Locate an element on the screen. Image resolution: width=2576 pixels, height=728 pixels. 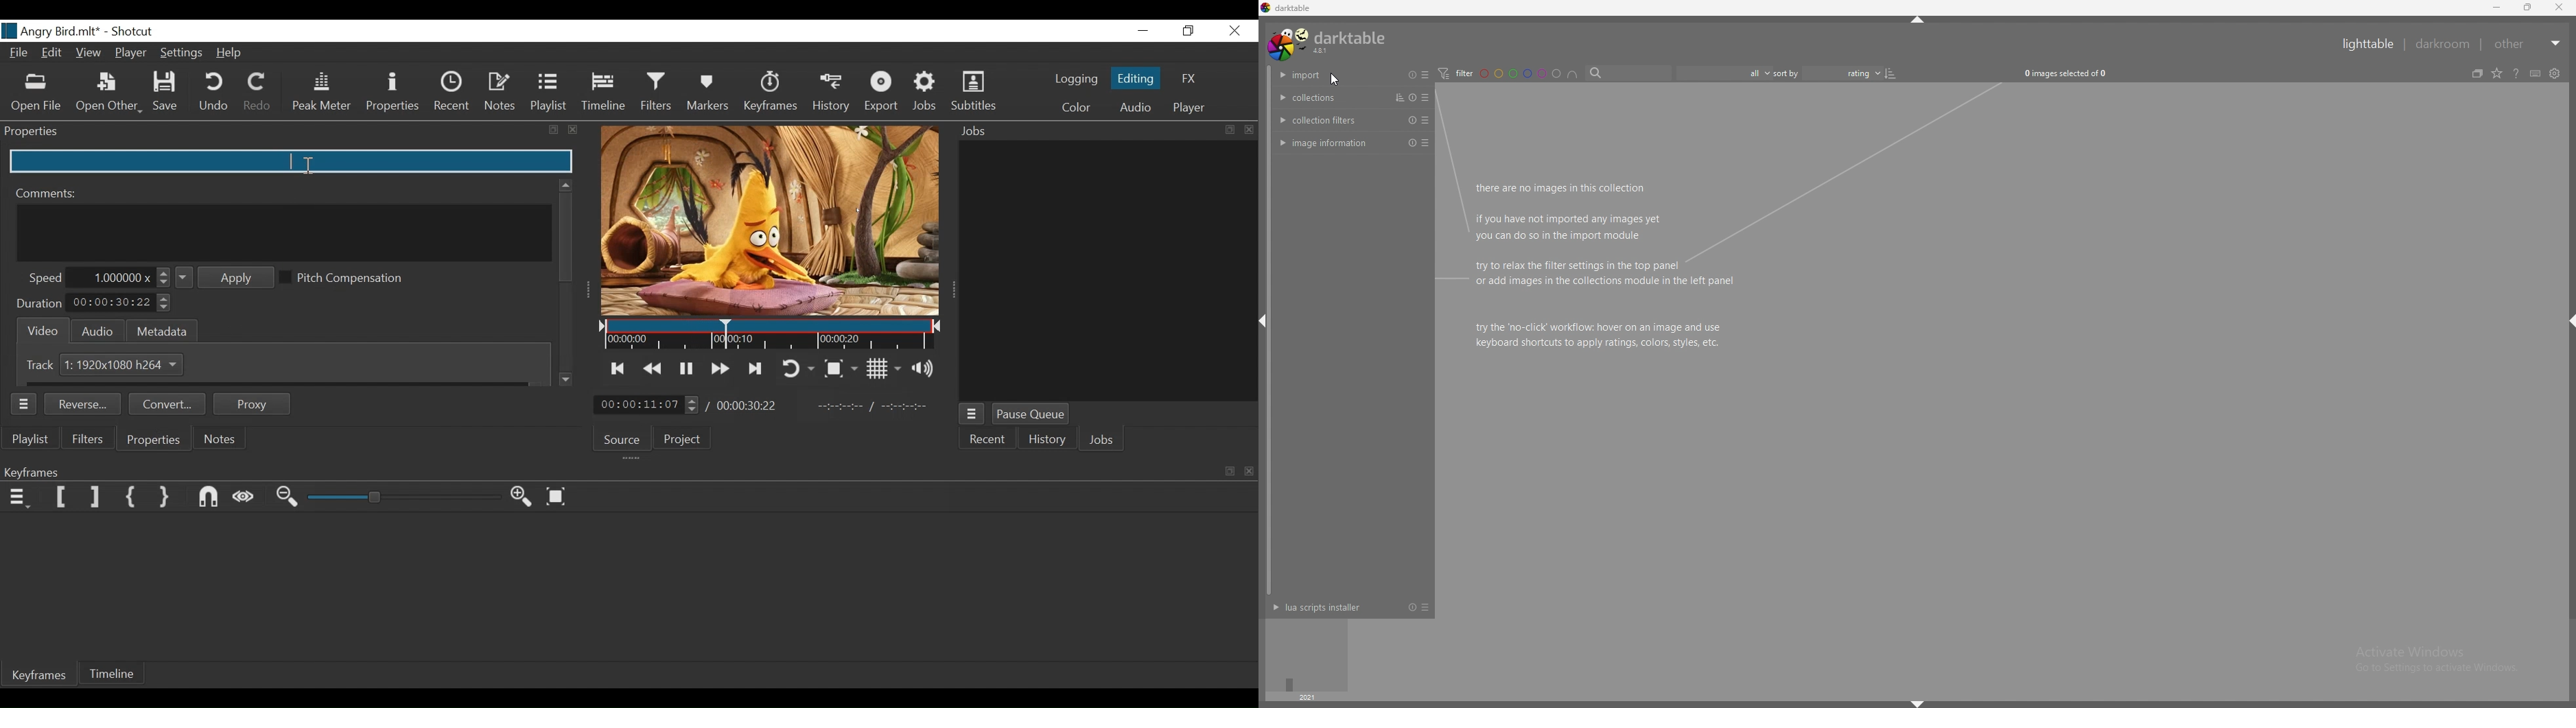
year is located at coordinates (1307, 697).